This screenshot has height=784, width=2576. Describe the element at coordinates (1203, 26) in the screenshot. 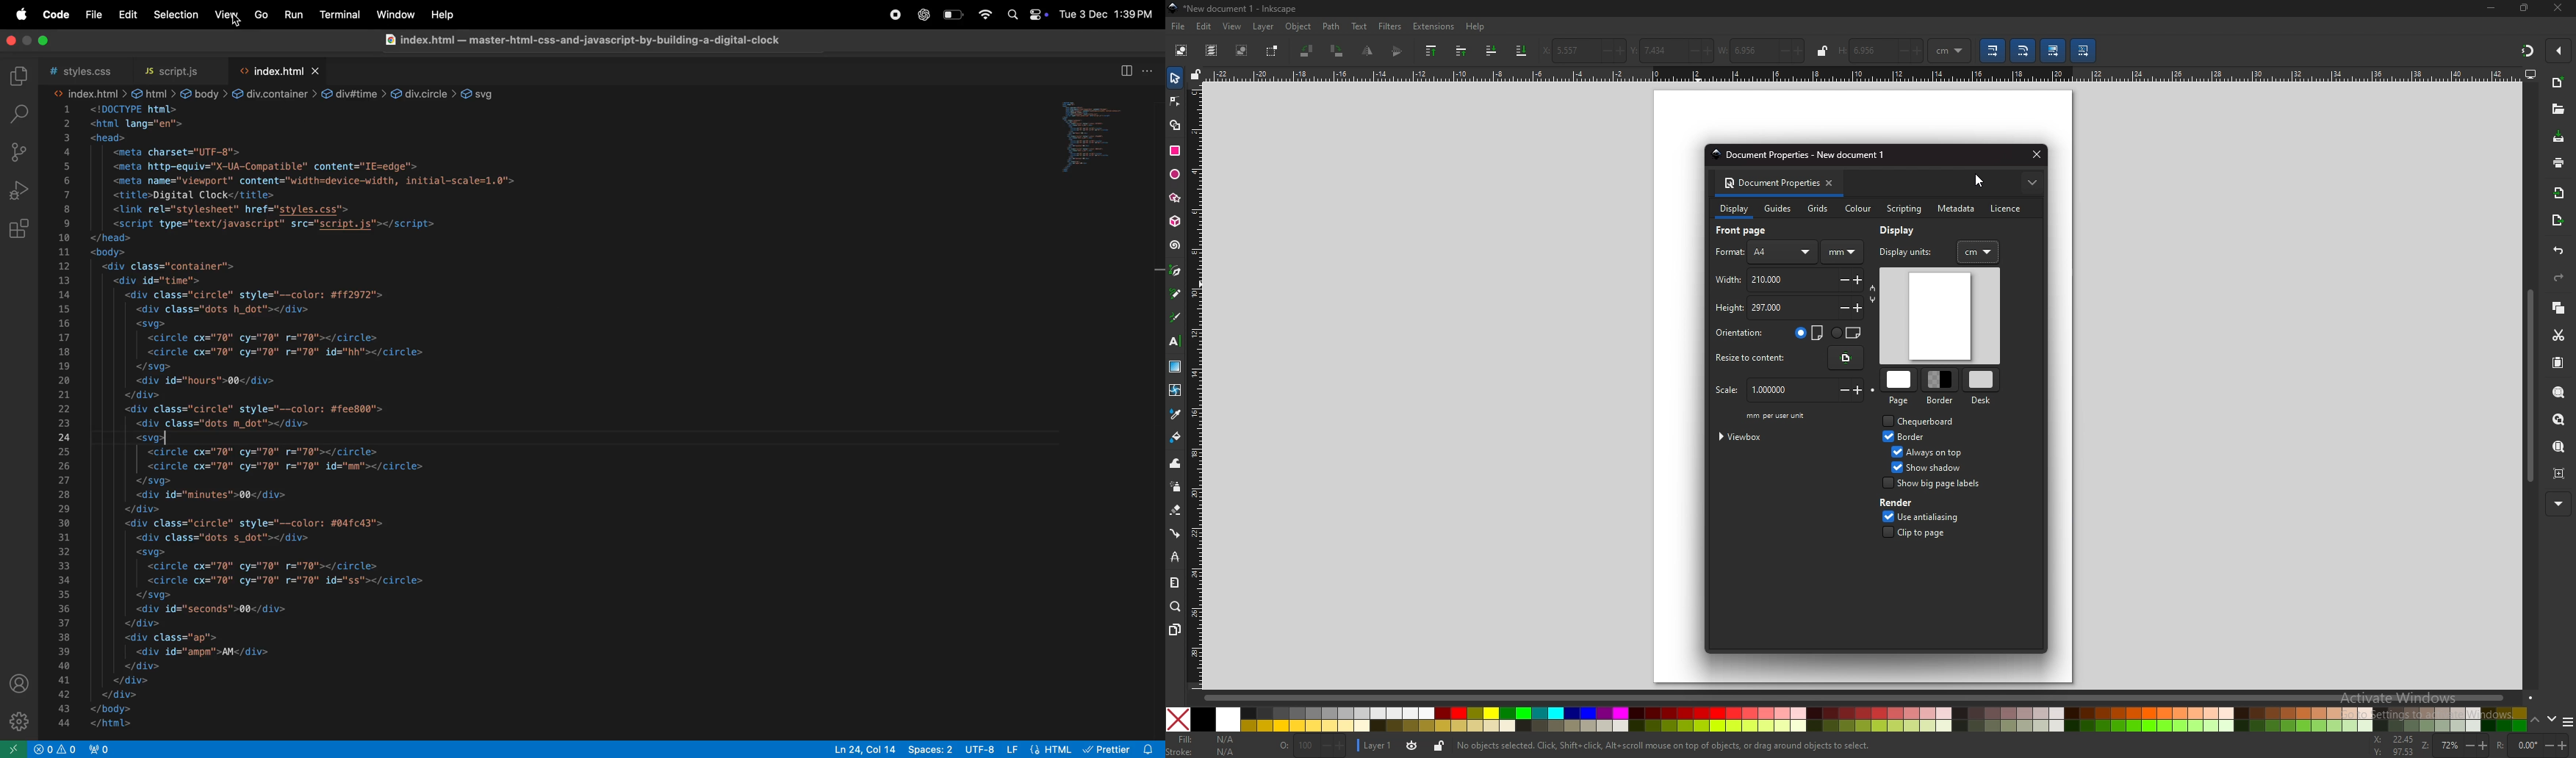

I see `edit` at that location.